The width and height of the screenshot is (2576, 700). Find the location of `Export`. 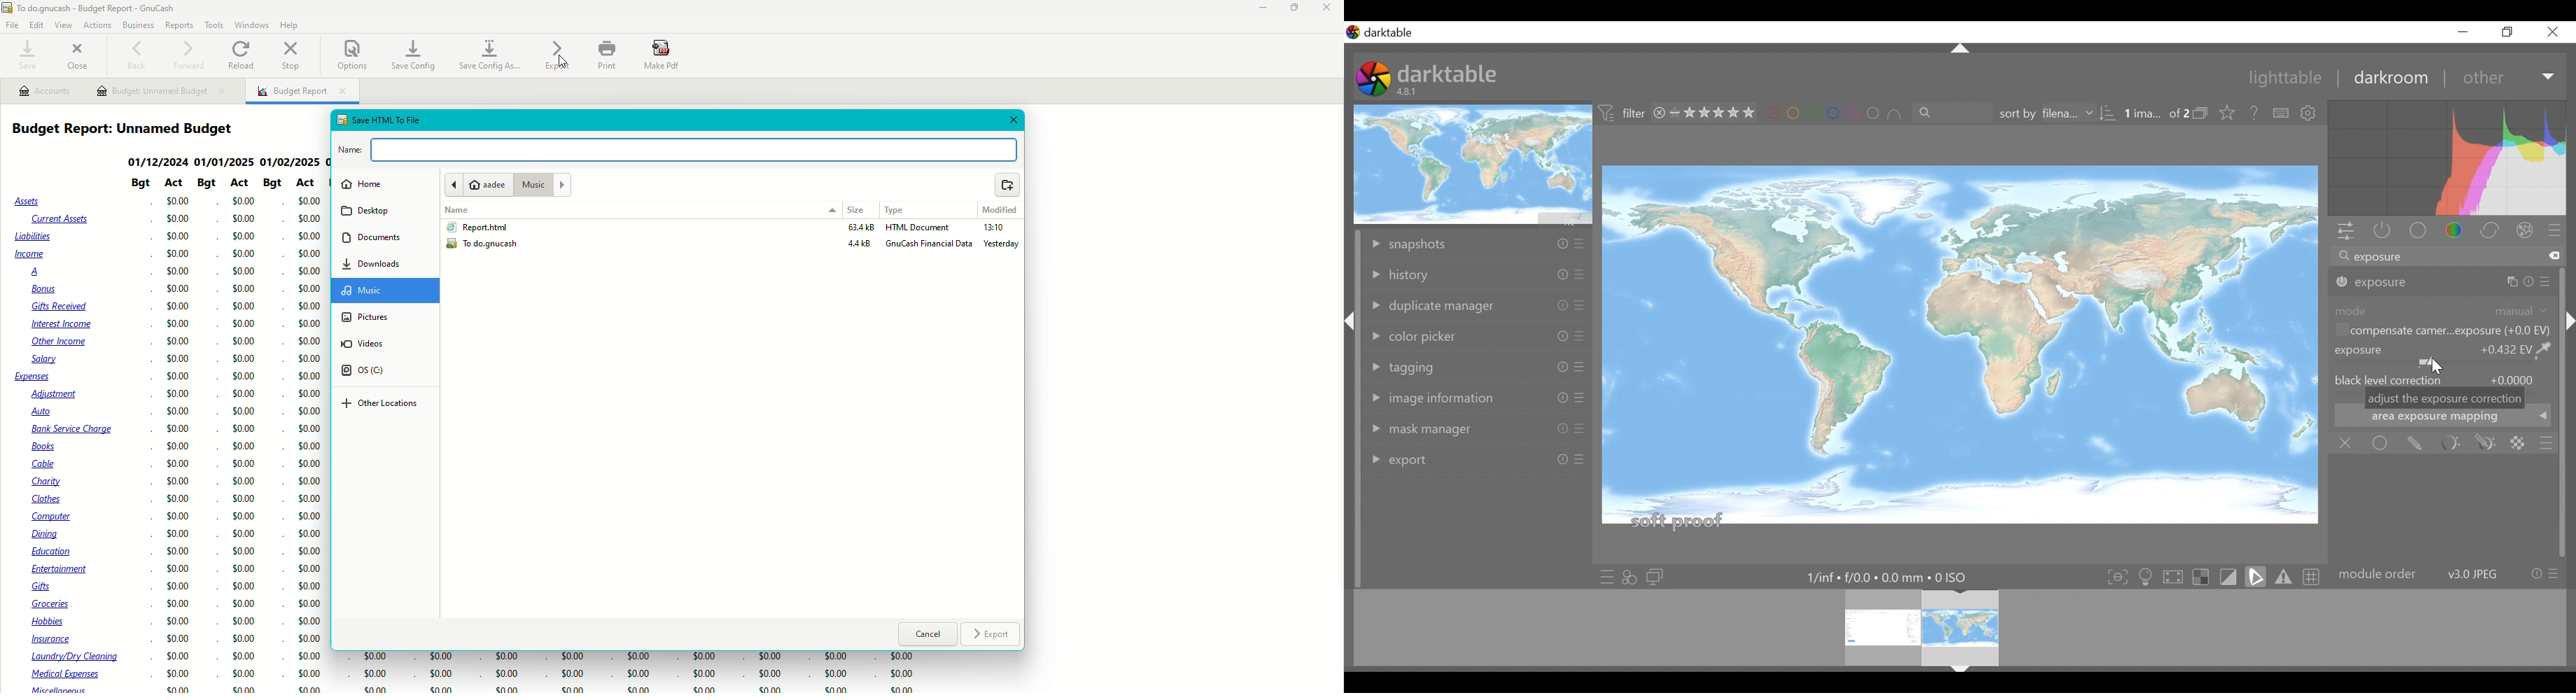

Export is located at coordinates (993, 636).